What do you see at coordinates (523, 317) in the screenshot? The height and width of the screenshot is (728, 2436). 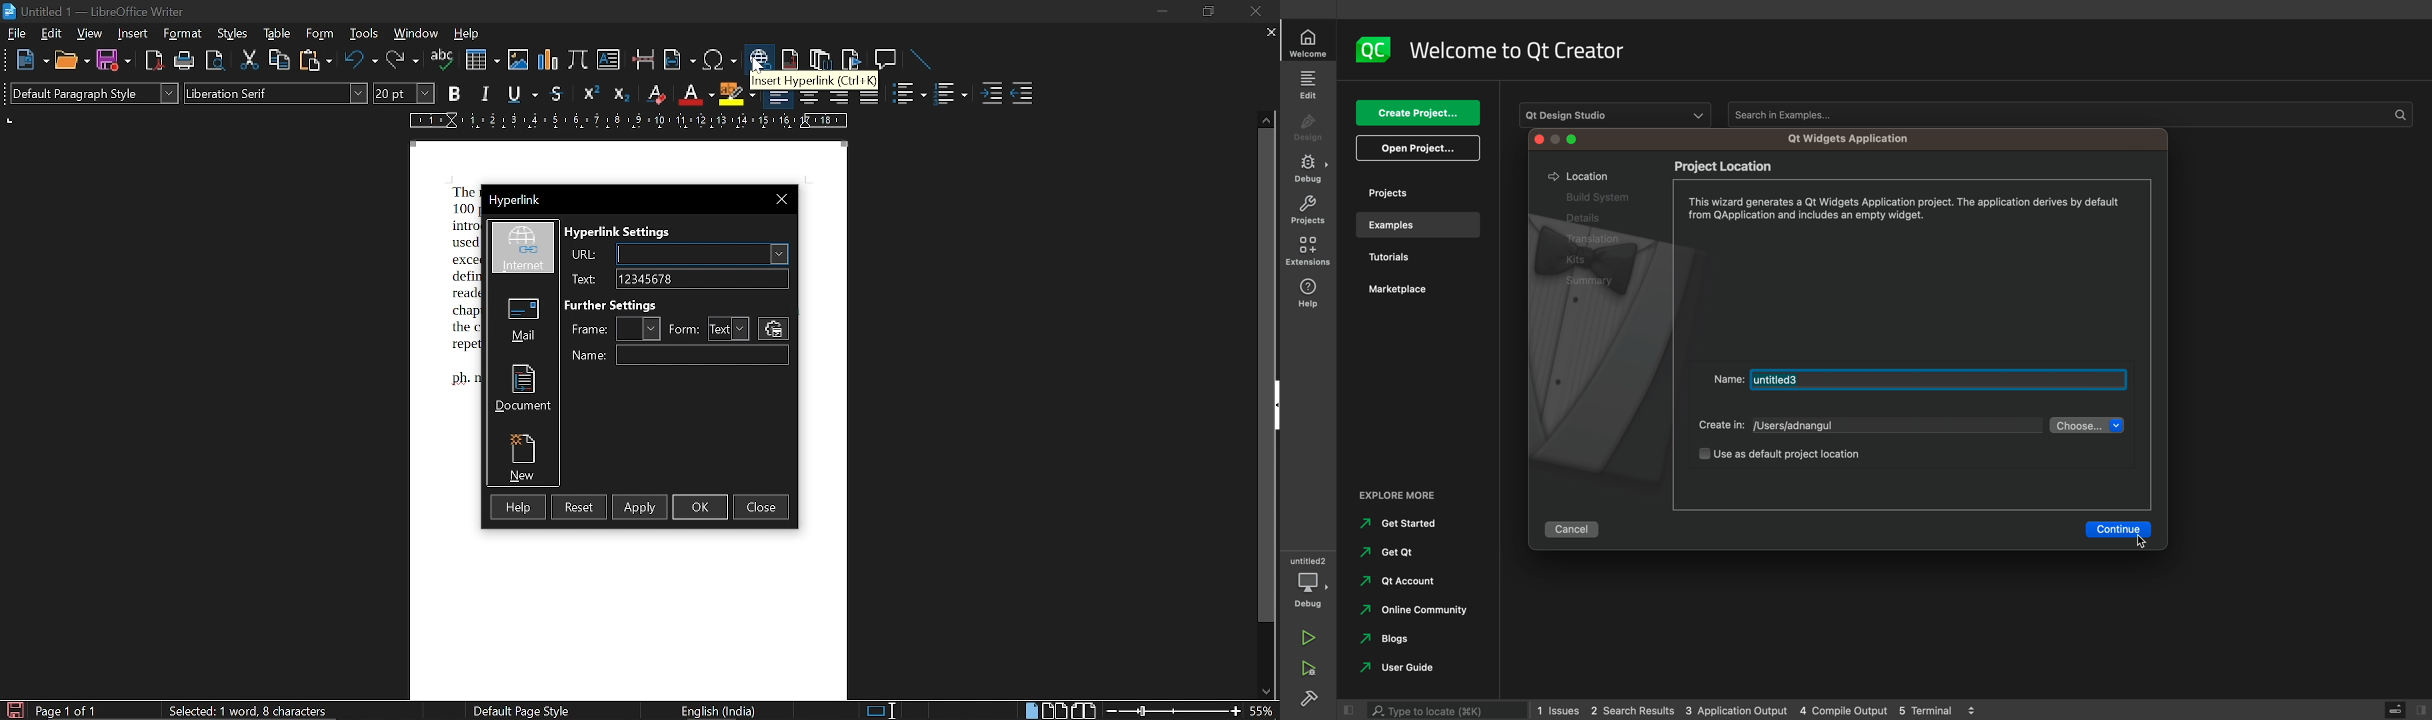 I see `mail` at bounding box center [523, 317].